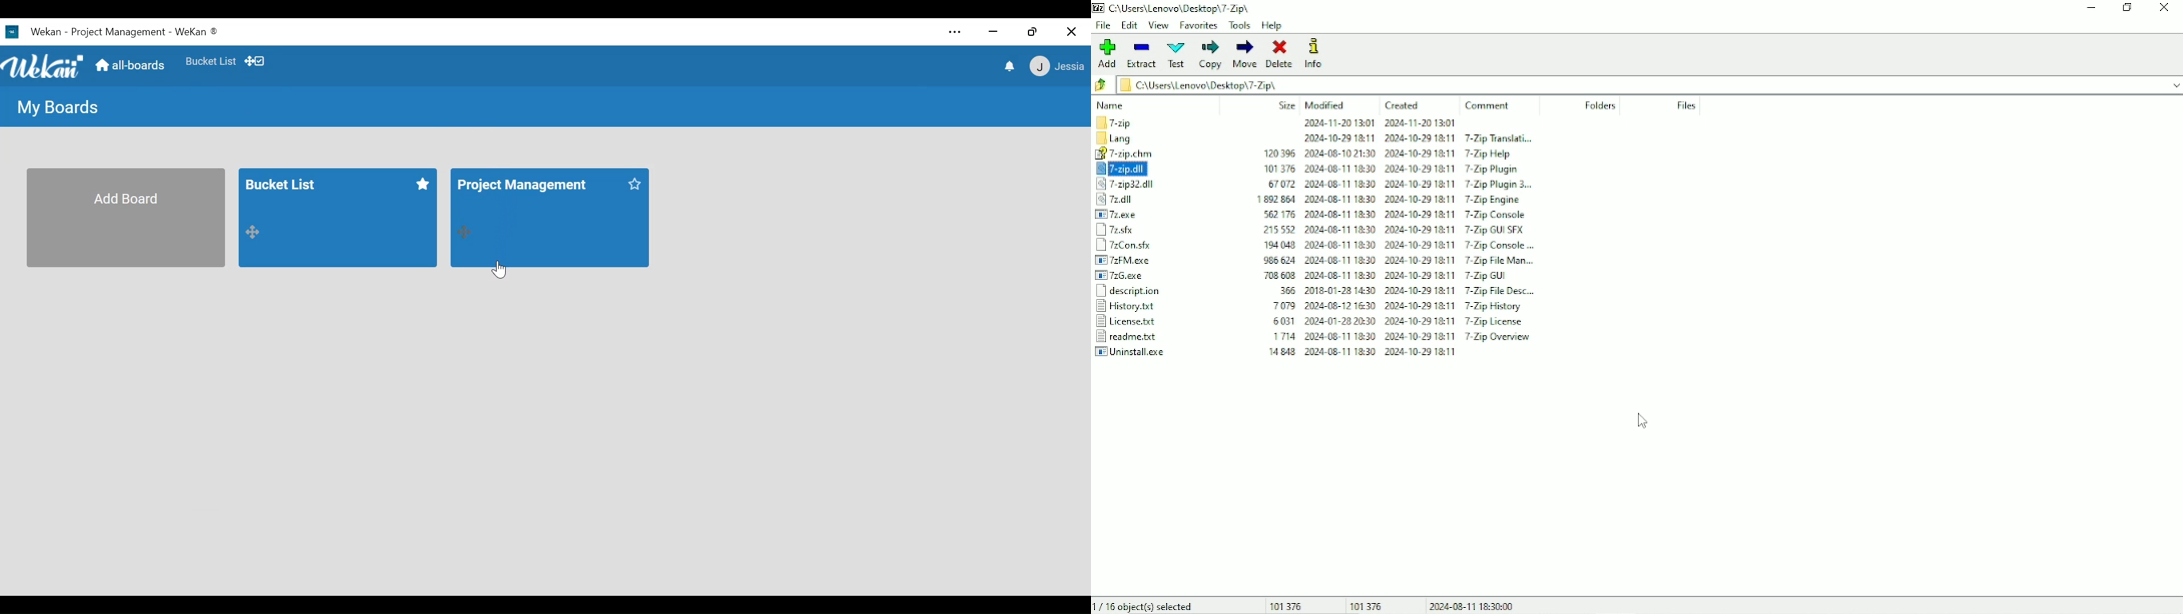  What do you see at coordinates (1128, 307) in the screenshot?
I see `History.txt` at bounding box center [1128, 307].